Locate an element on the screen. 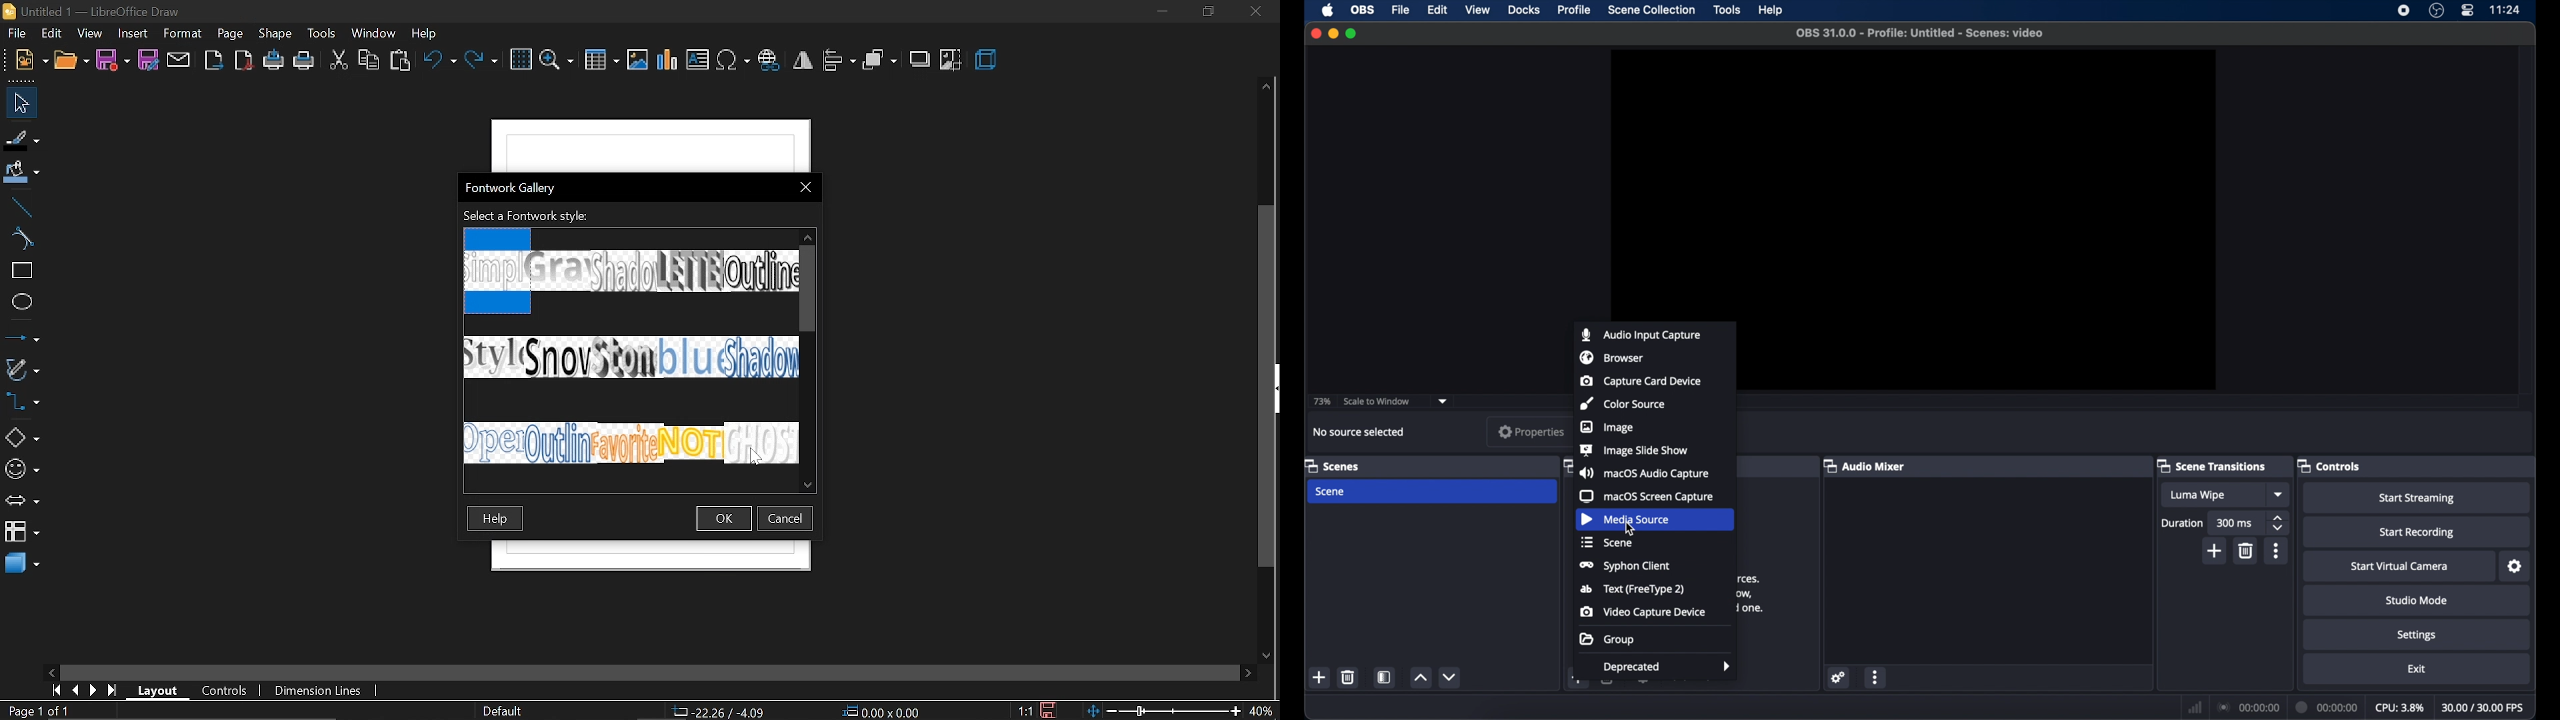 Image resolution: width=2576 pixels, height=728 pixels. insert symbol is located at coordinates (734, 61).